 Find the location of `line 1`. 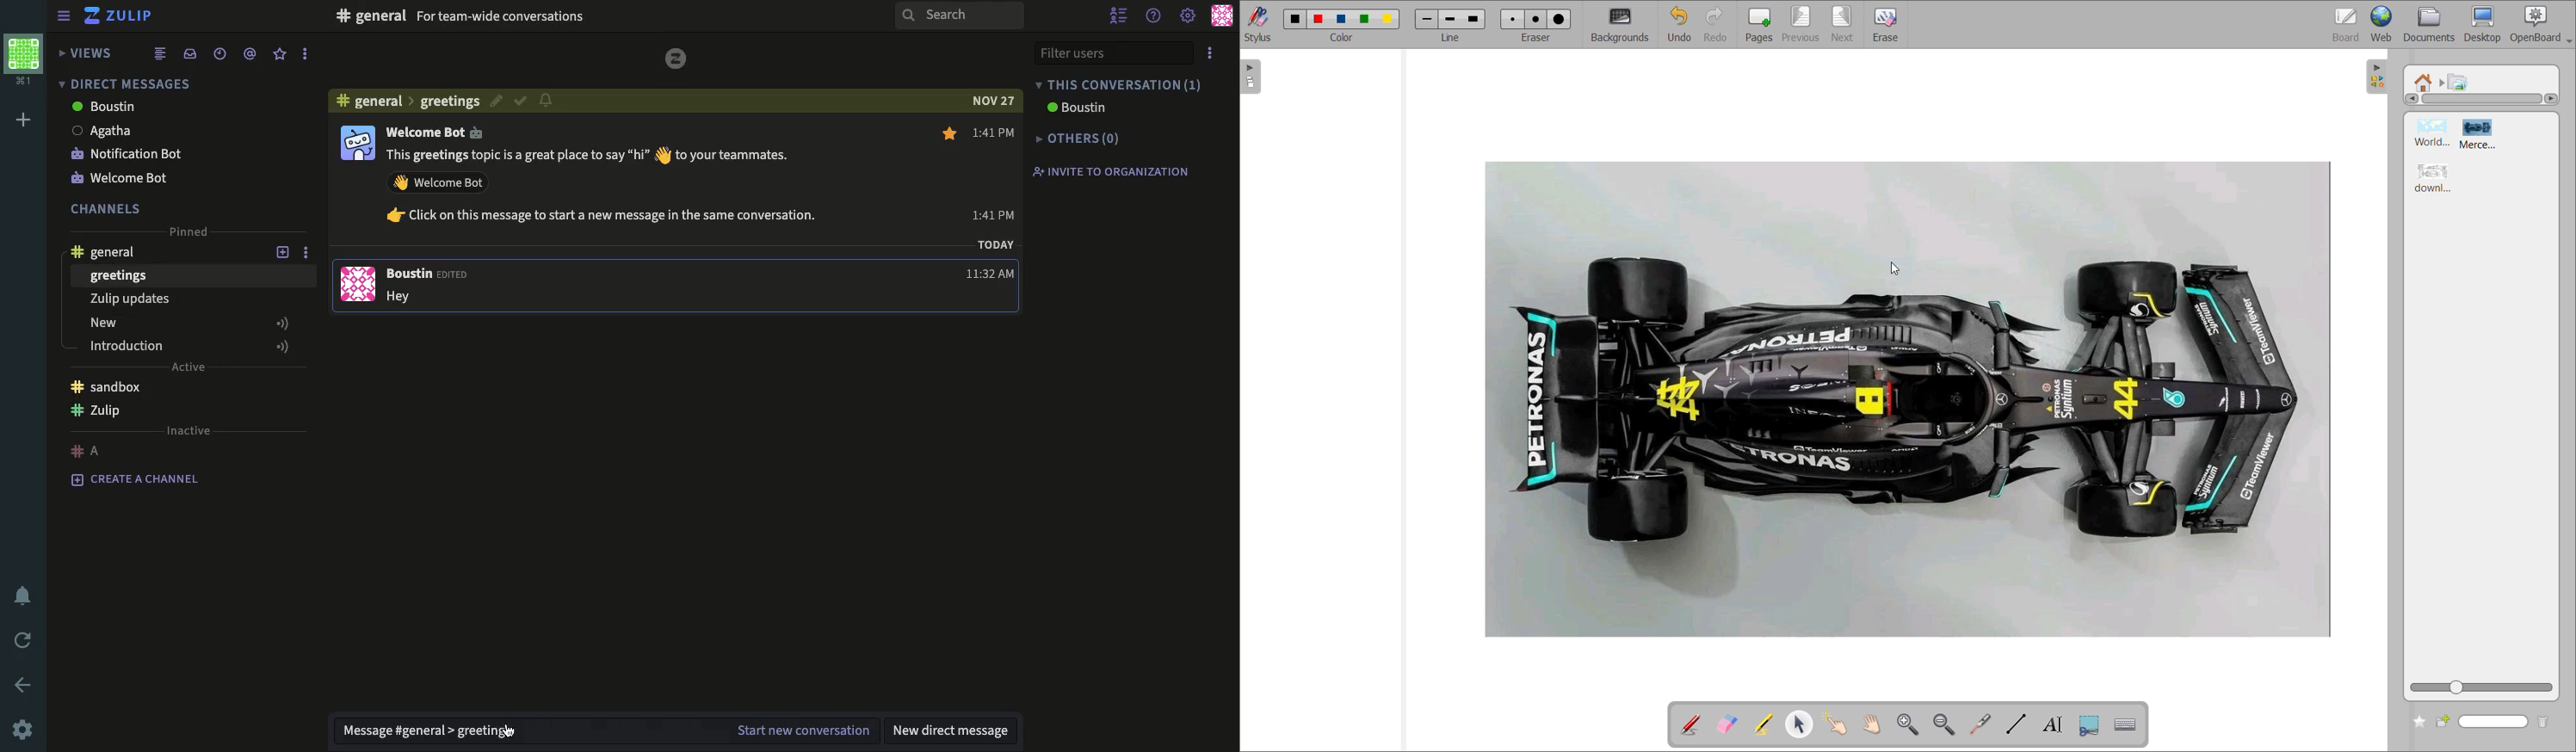

line 1 is located at coordinates (1426, 19).